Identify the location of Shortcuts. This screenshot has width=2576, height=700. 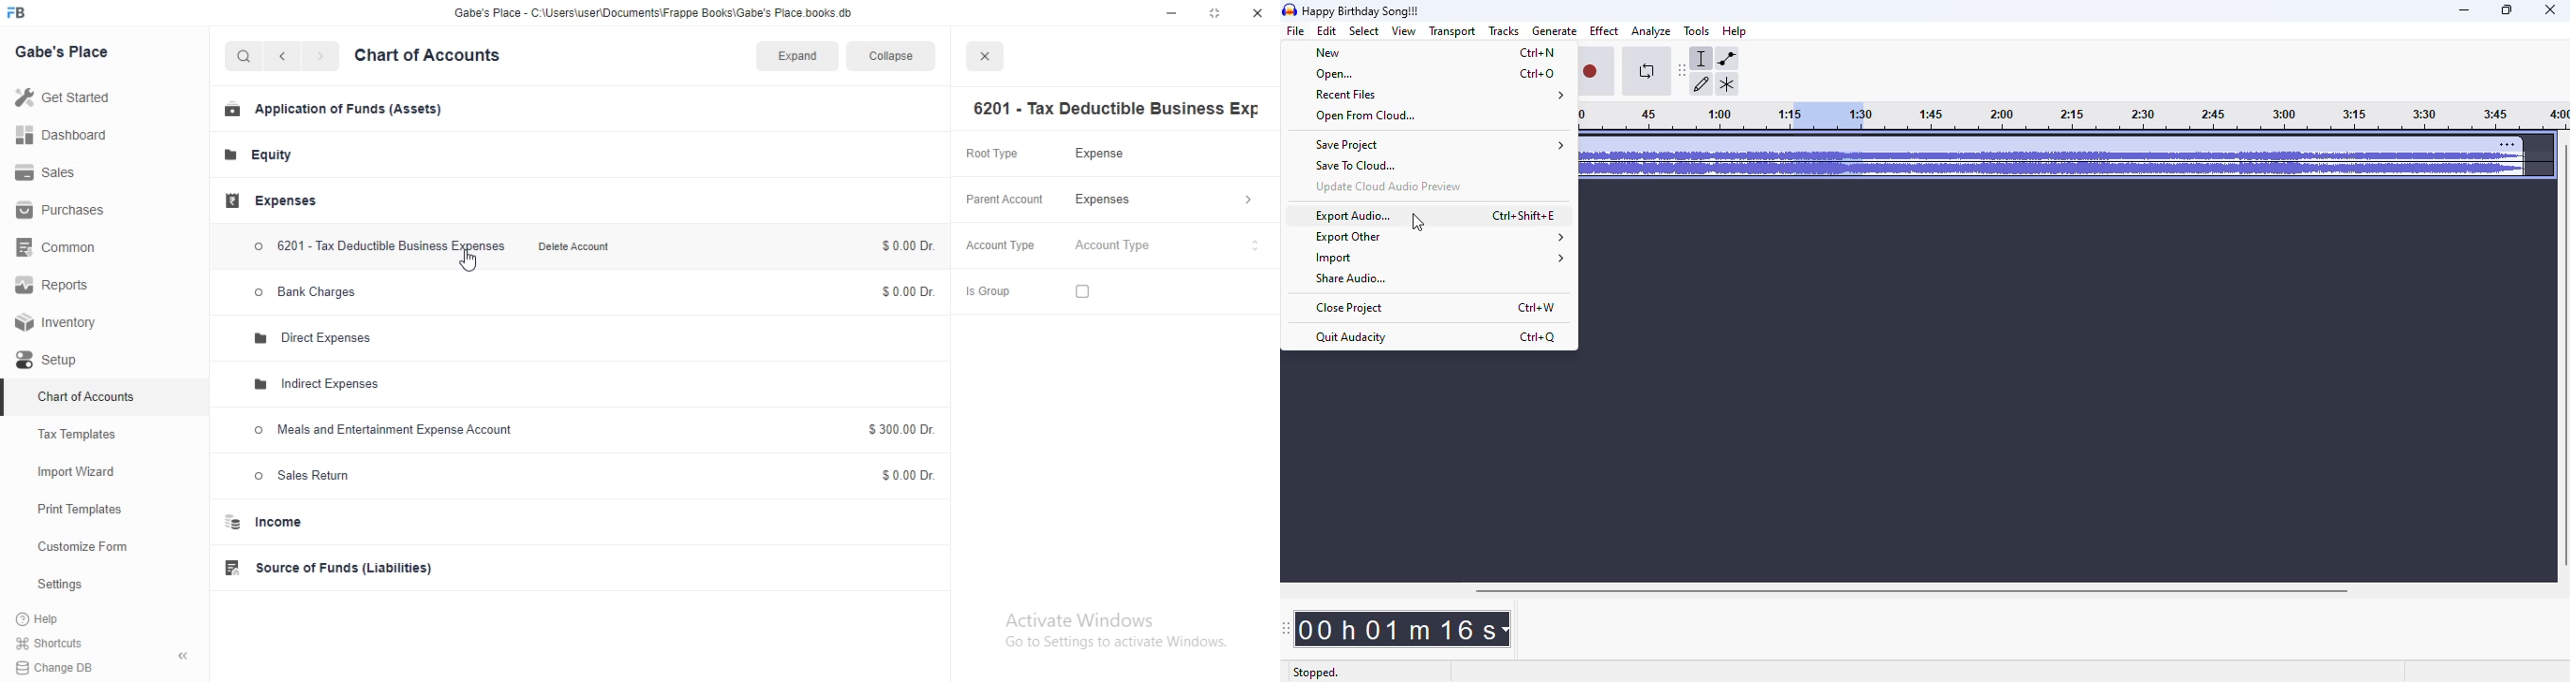
(107, 645).